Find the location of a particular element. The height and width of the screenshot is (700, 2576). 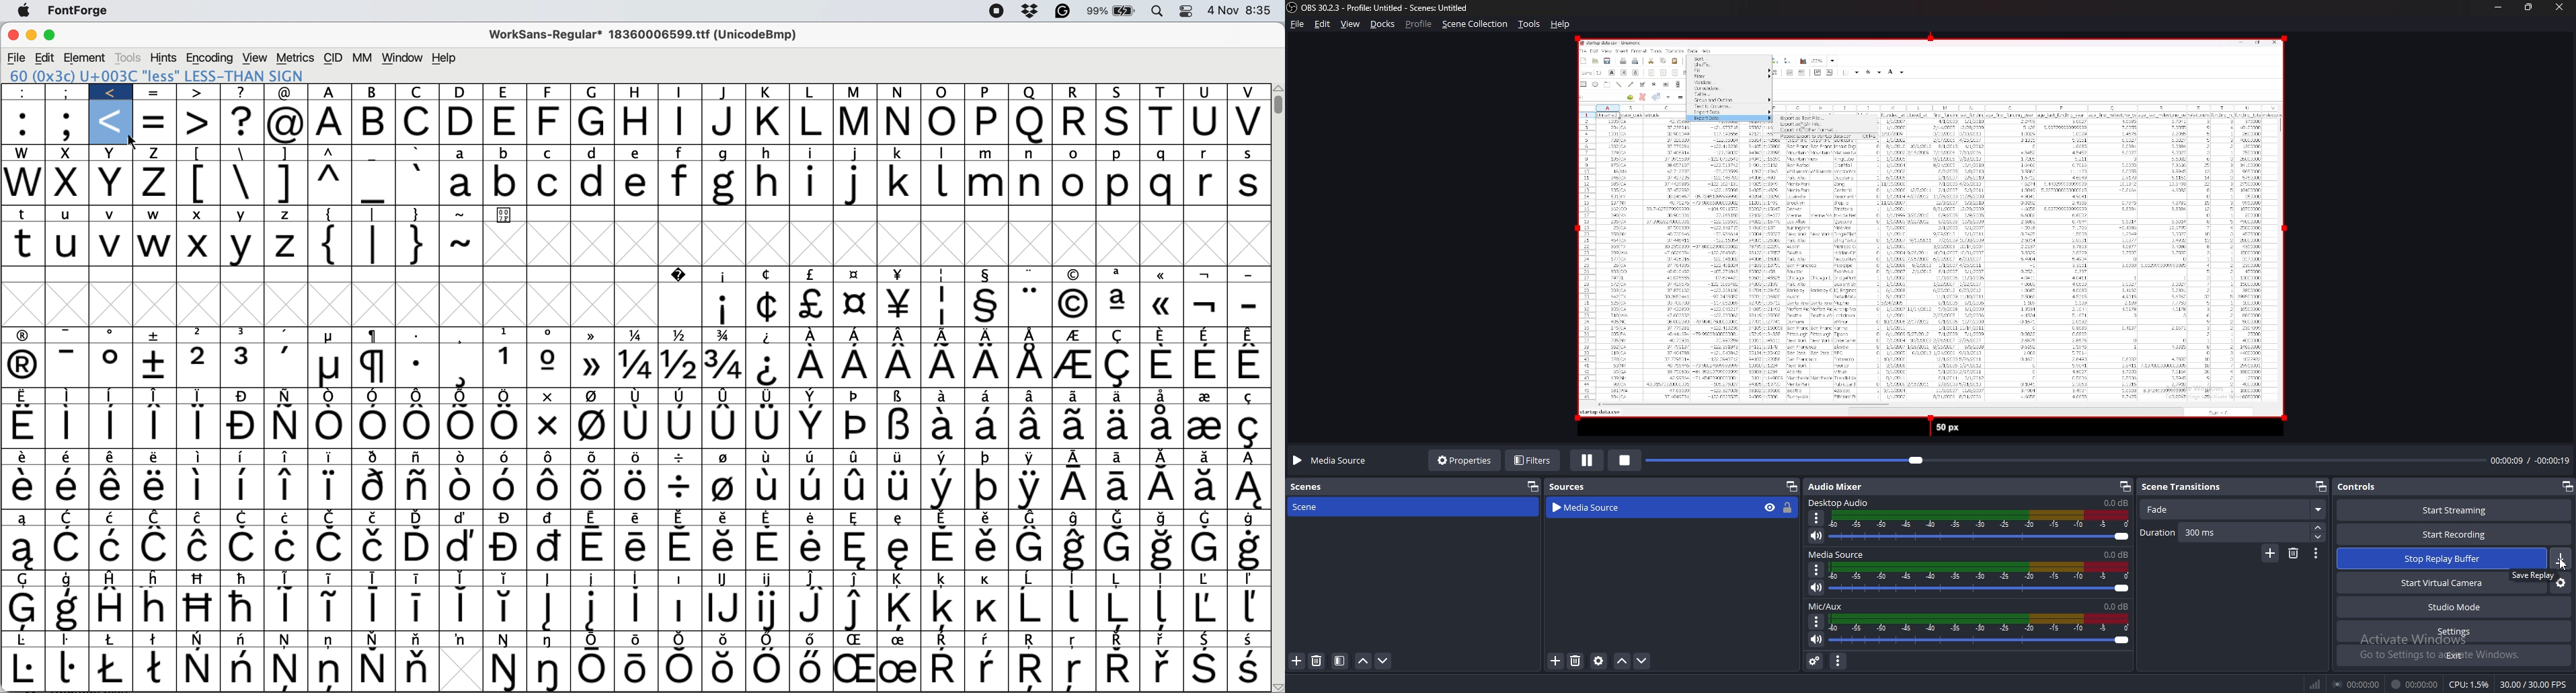

{ is located at coordinates (330, 214).